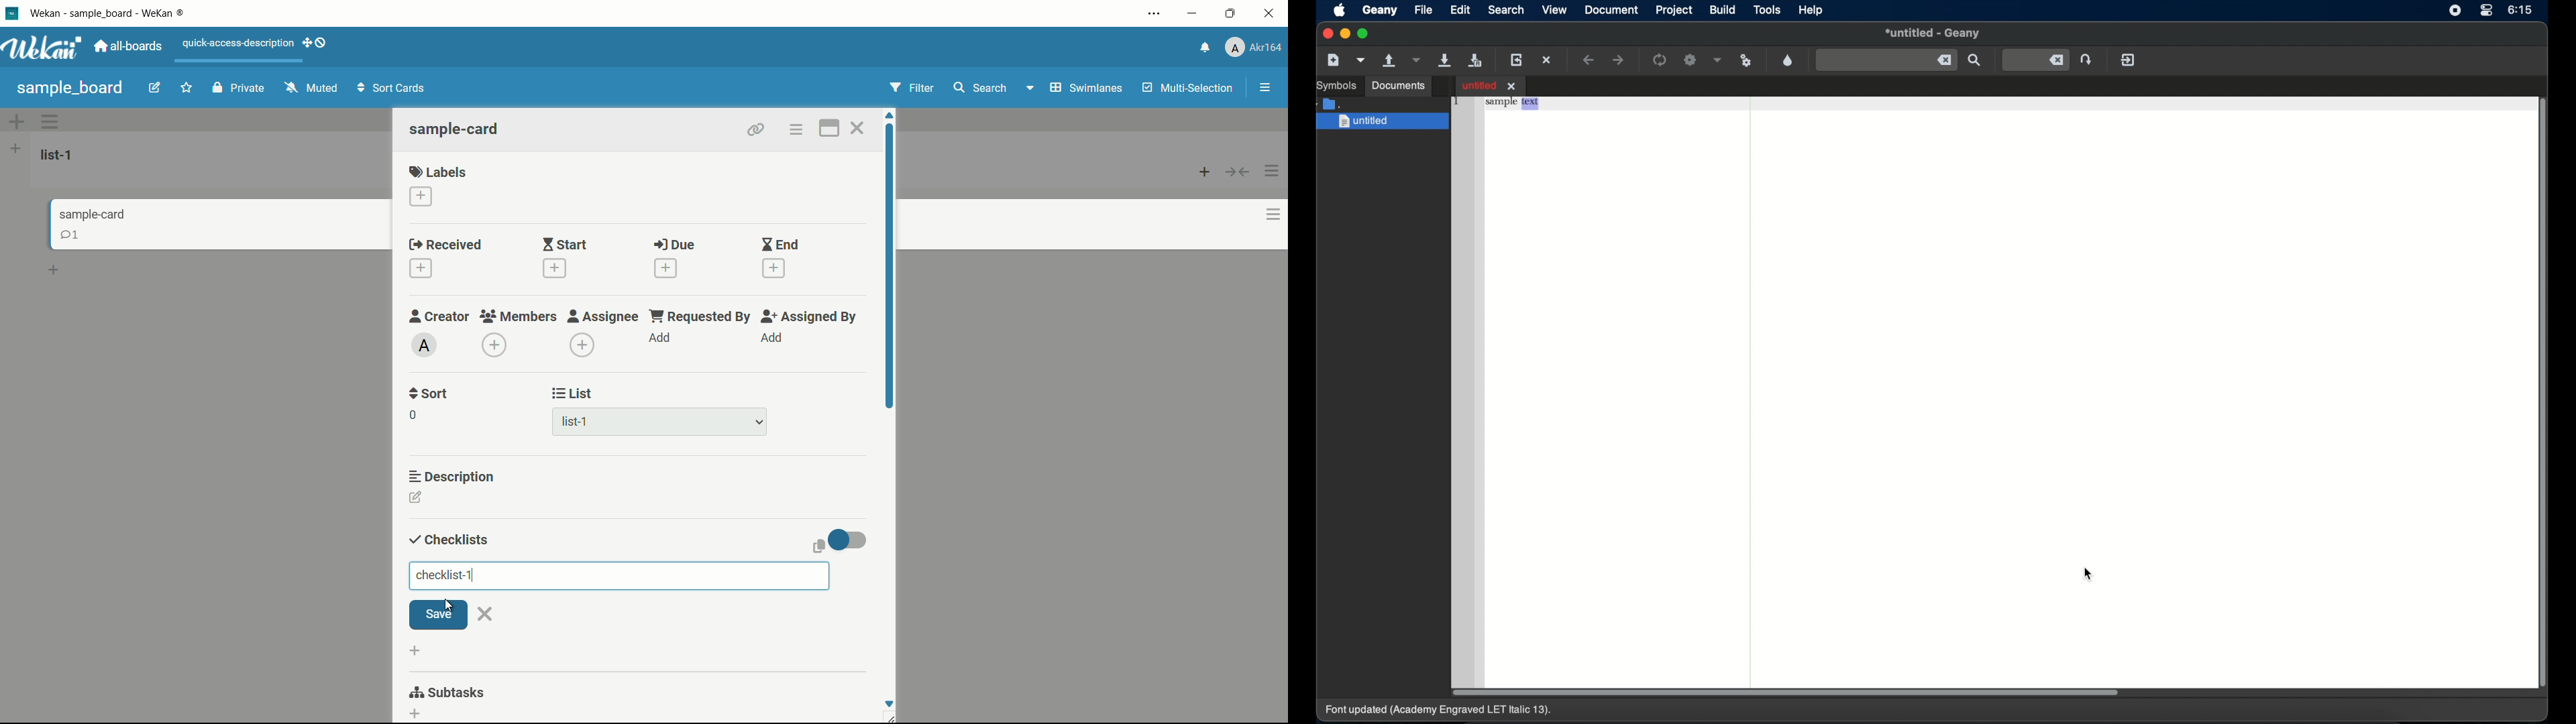  I want to click on search, so click(981, 86).